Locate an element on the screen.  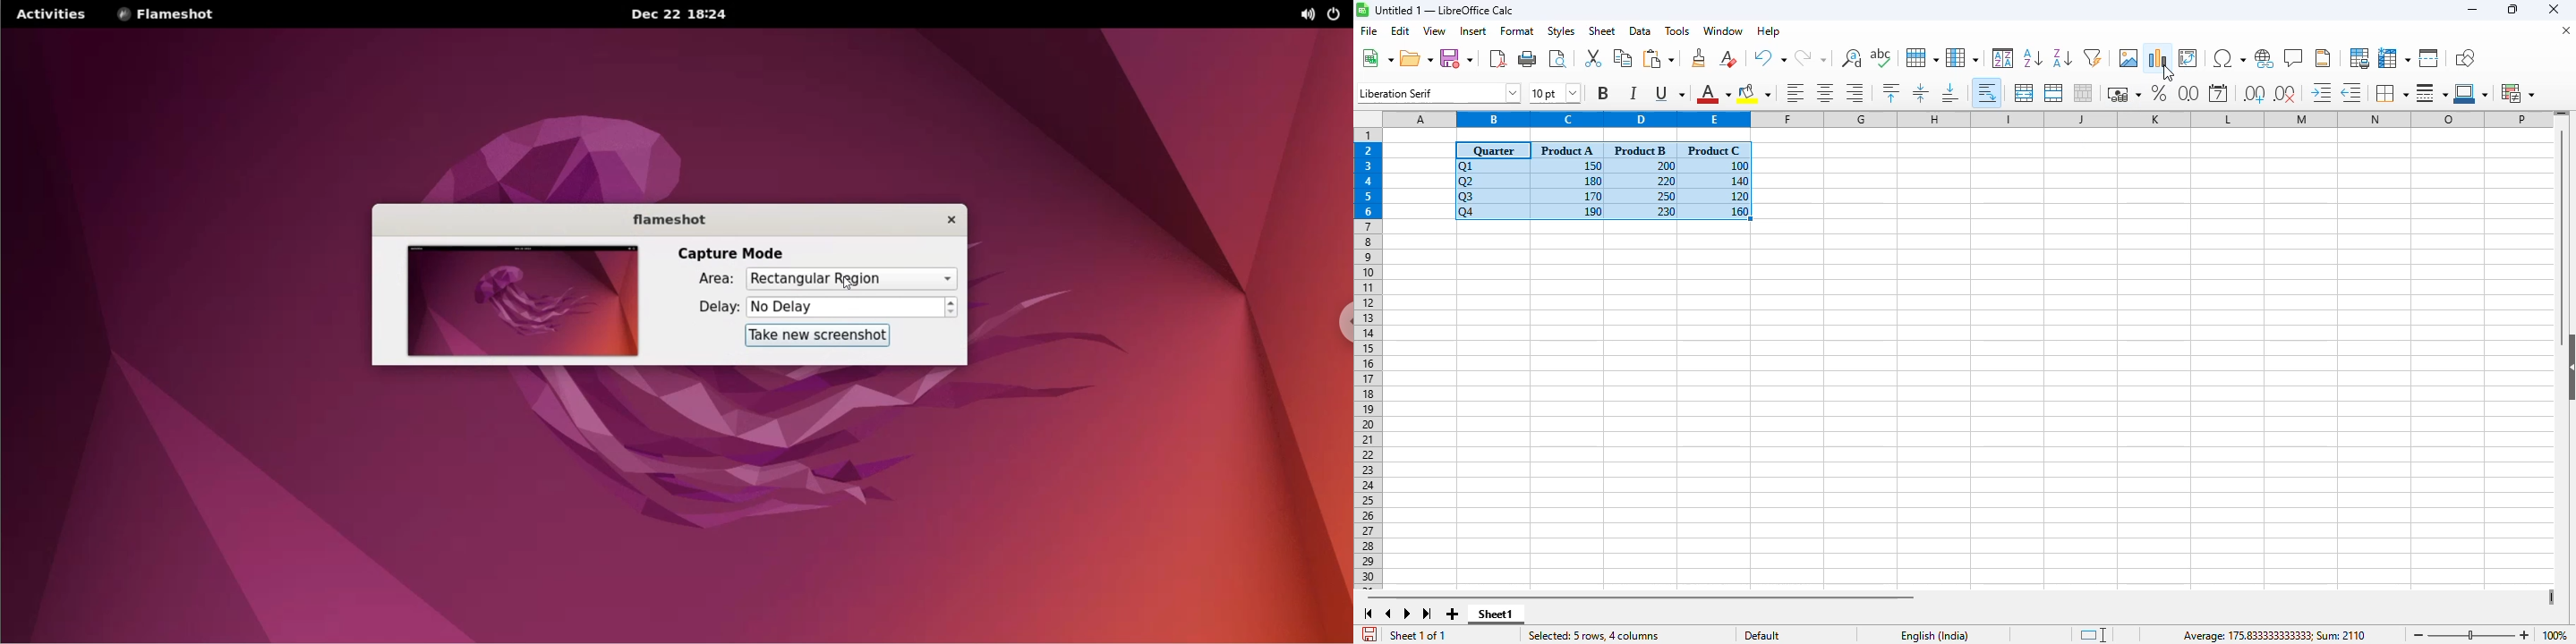
align left is located at coordinates (1796, 92).